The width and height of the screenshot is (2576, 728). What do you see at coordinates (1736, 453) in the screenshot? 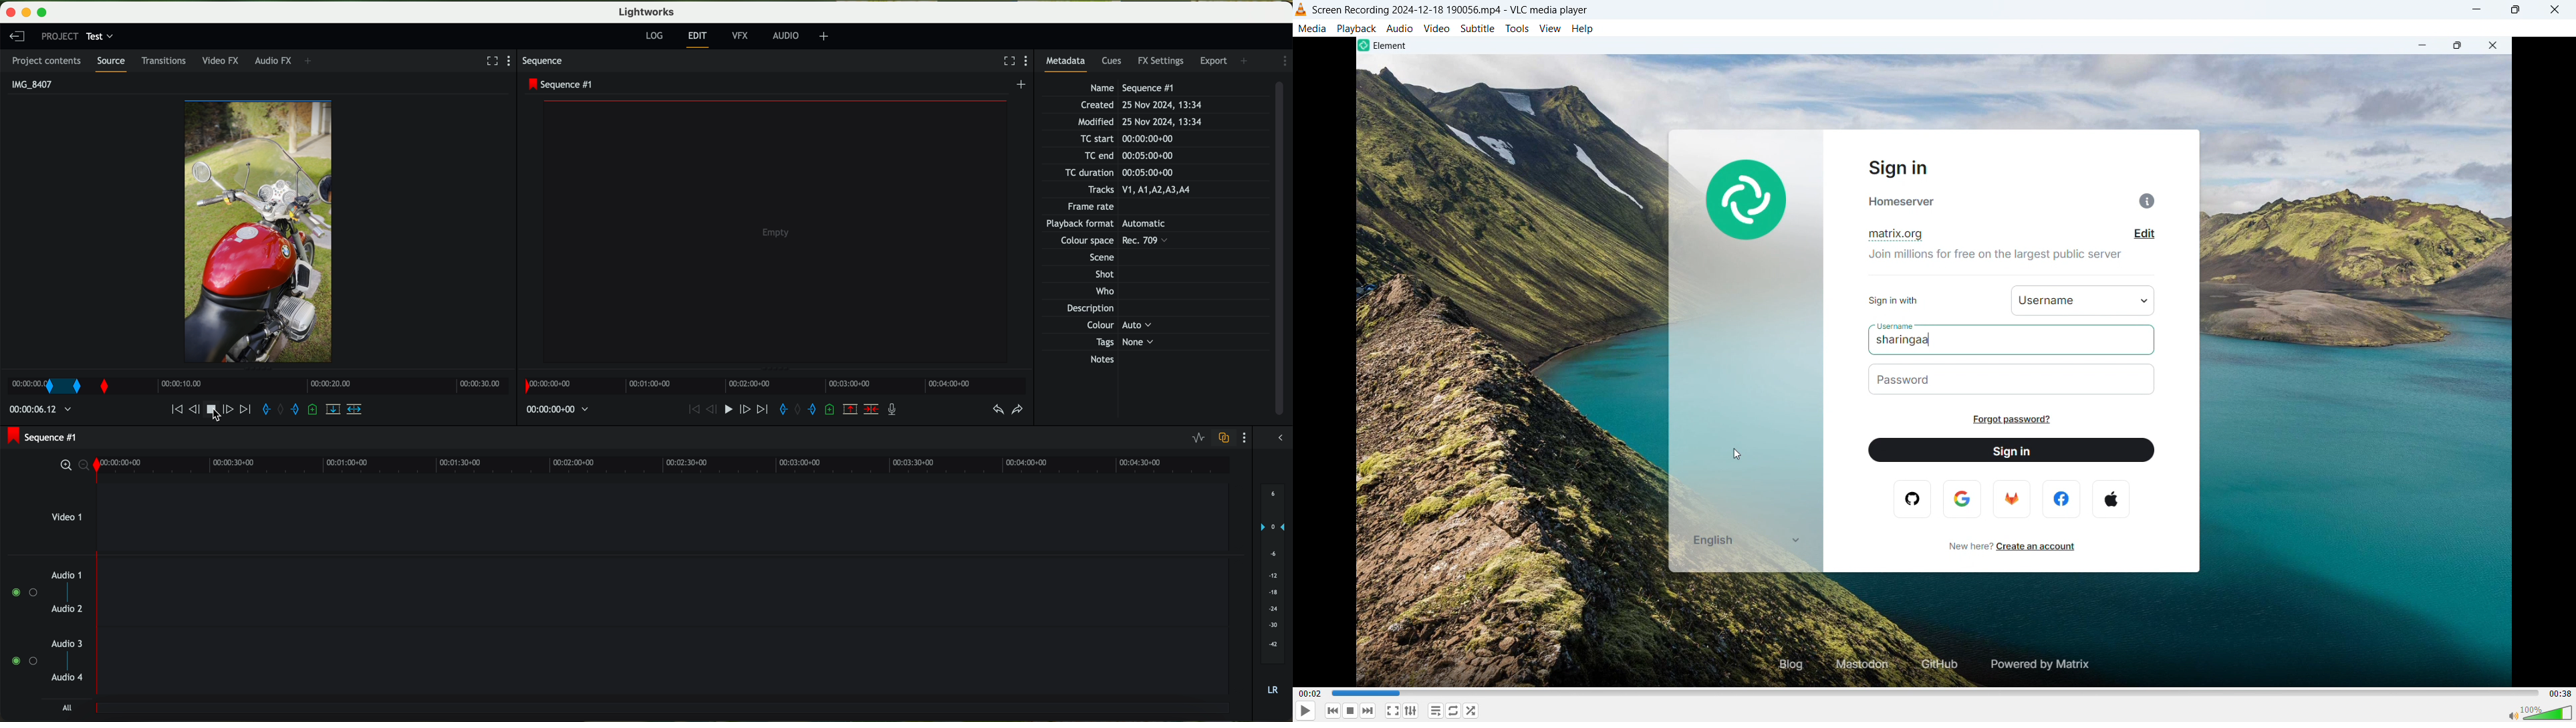
I see `cursor` at bounding box center [1736, 453].